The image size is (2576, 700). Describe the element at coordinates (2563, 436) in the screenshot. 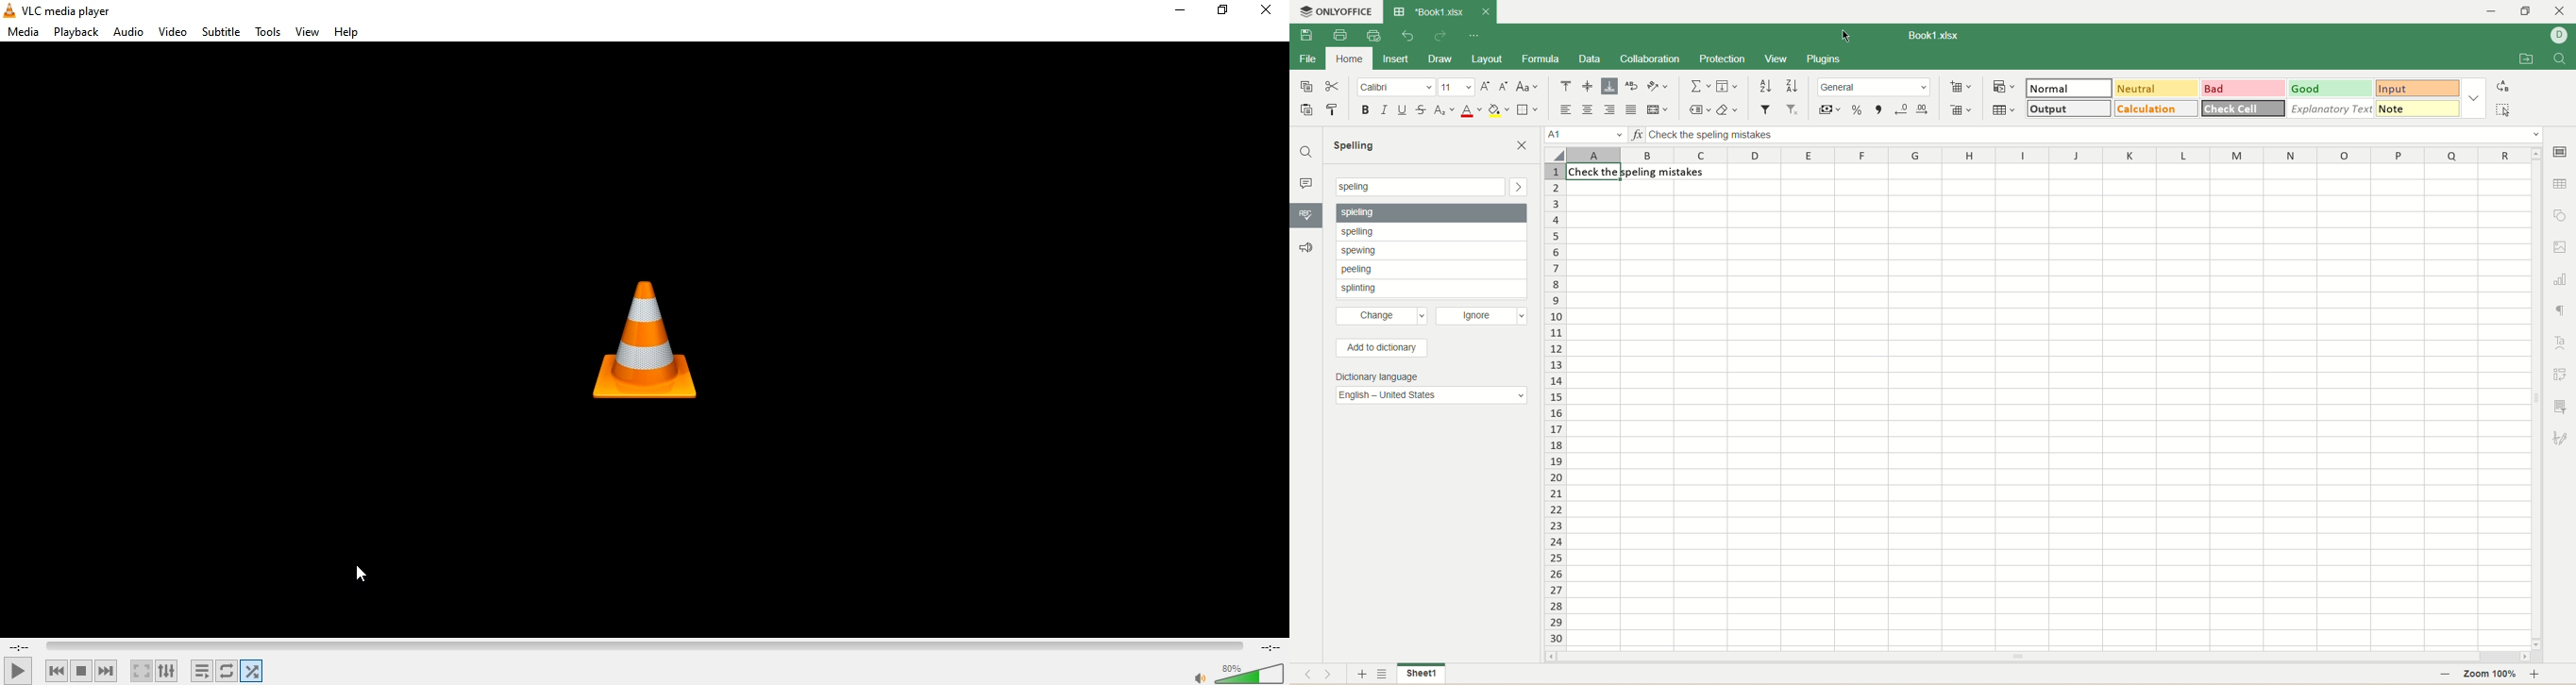

I see `signature settings` at that location.